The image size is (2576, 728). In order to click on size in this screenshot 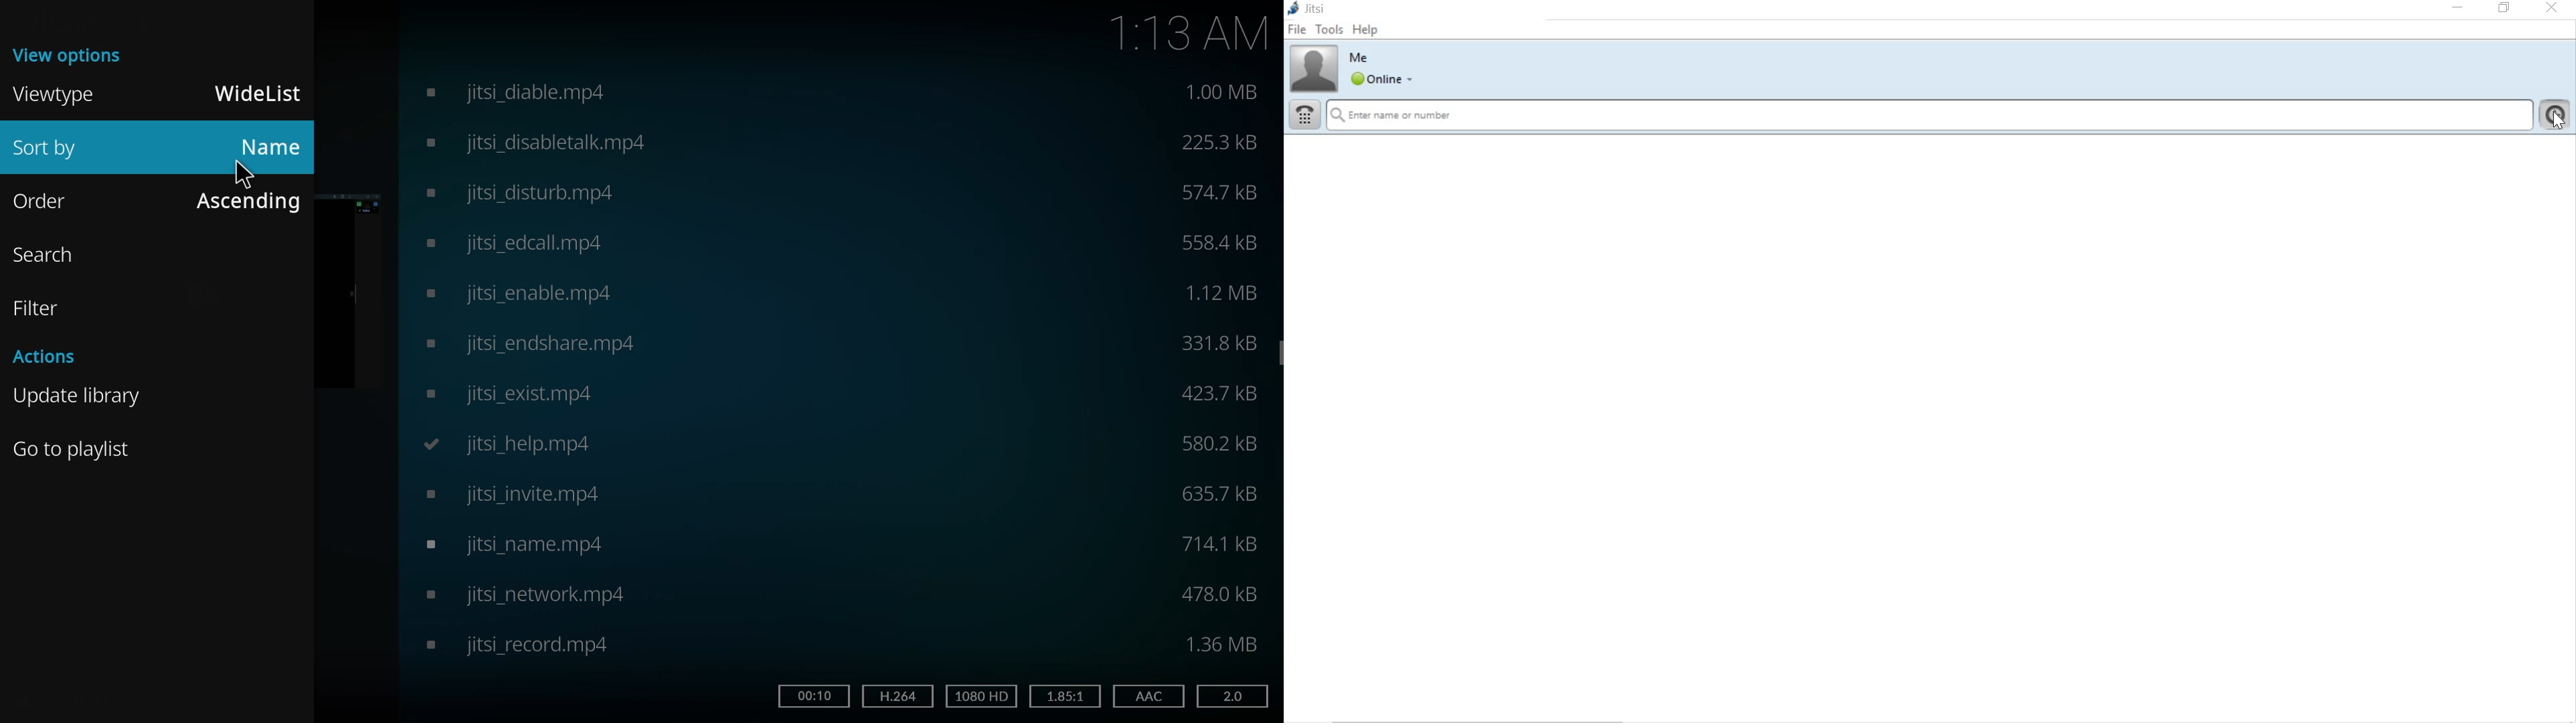, I will do `click(1220, 241)`.